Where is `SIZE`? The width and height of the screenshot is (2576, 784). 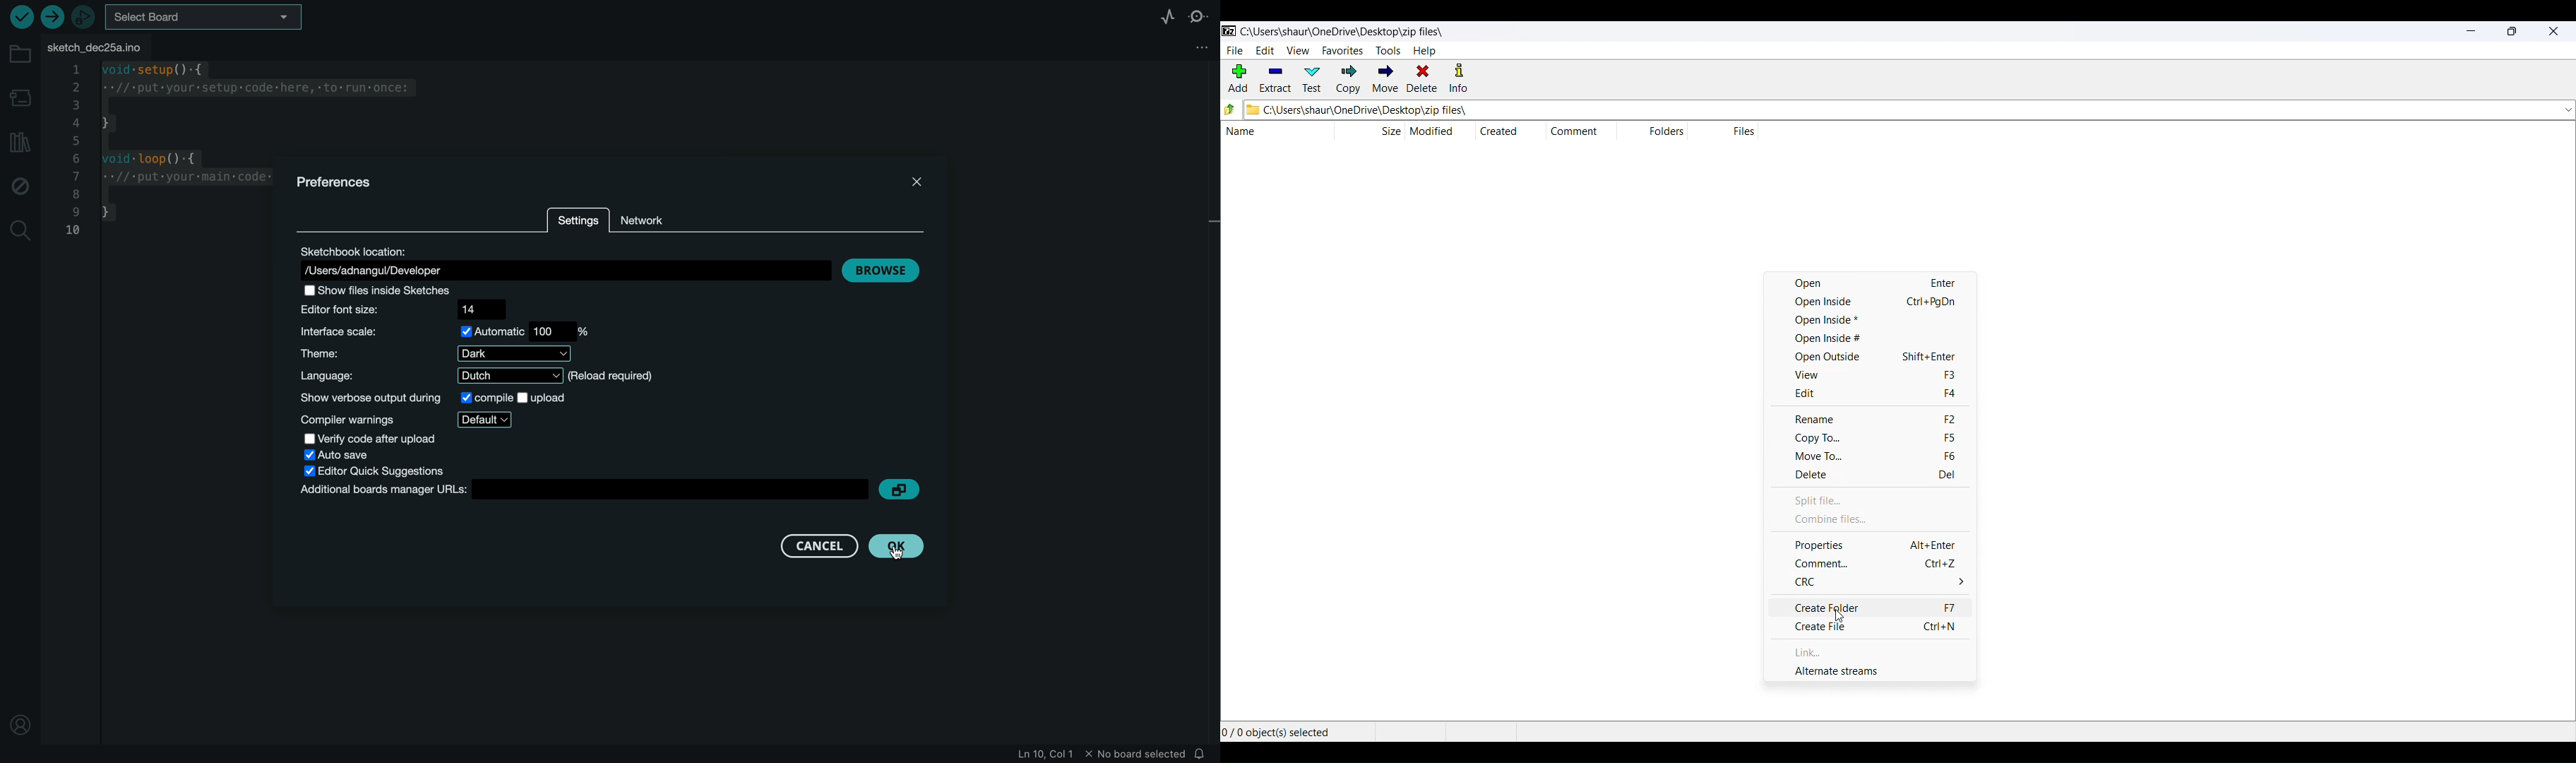 SIZE is located at coordinates (1390, 130).